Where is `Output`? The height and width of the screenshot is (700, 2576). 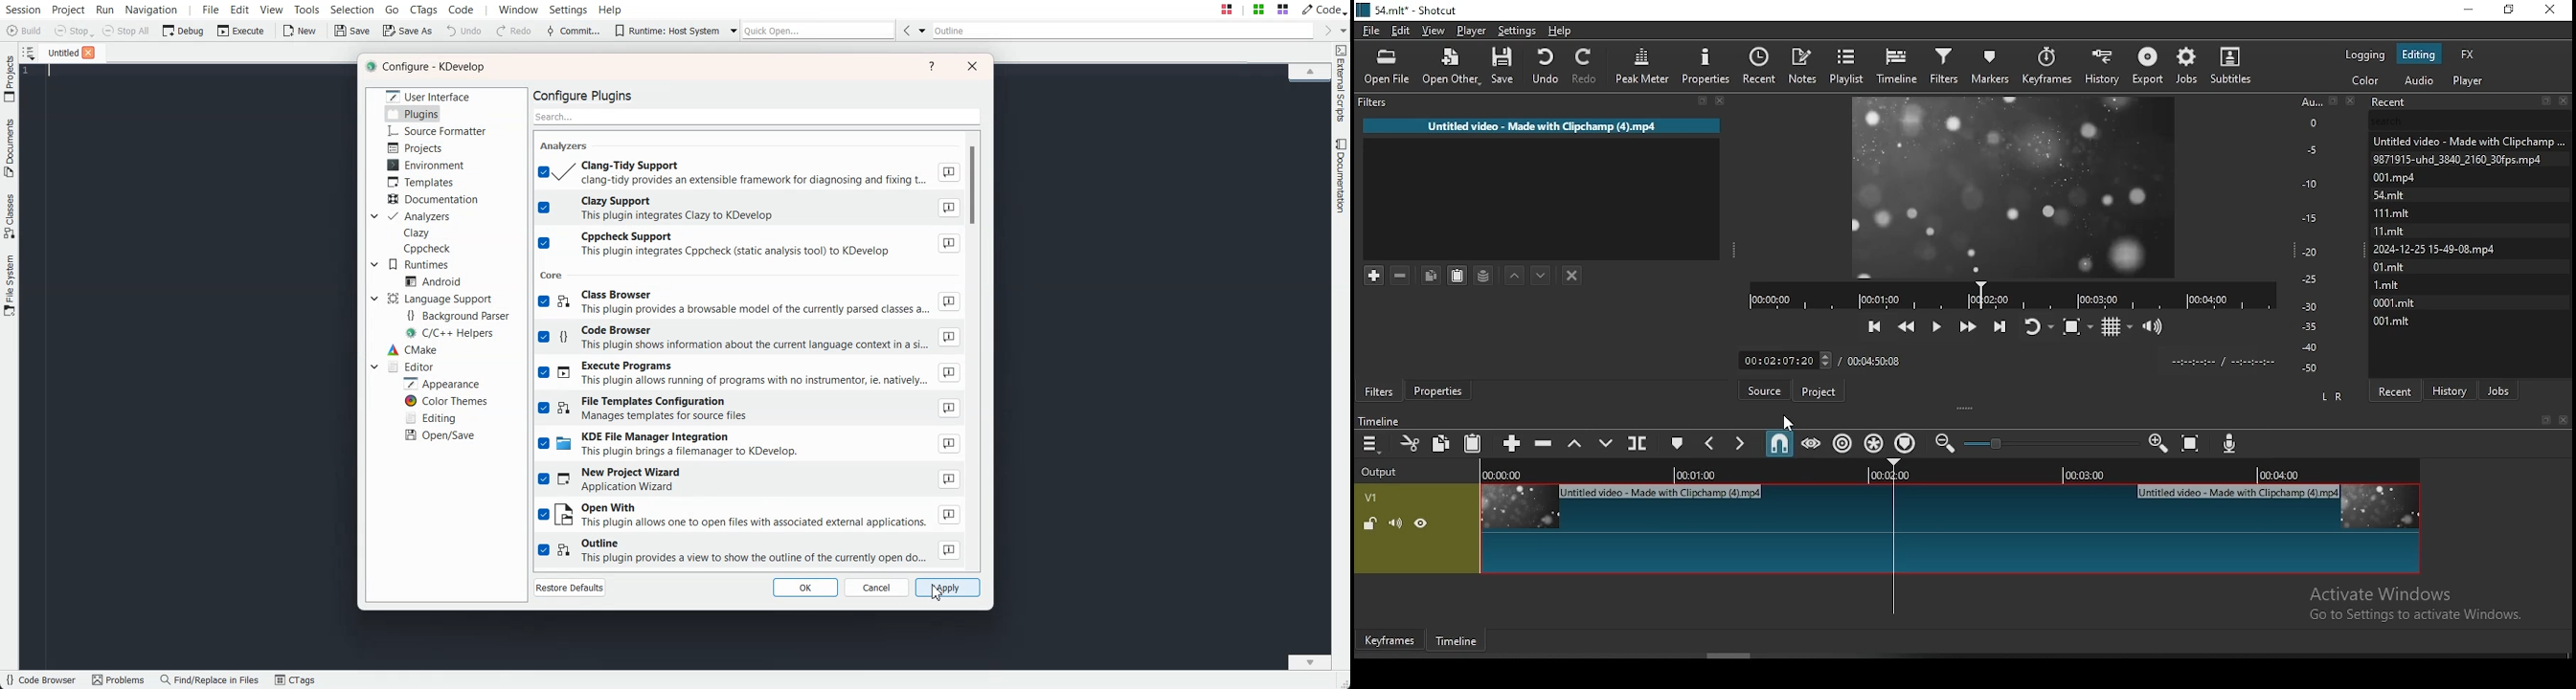 Output is located at coordinates (1378, 472).